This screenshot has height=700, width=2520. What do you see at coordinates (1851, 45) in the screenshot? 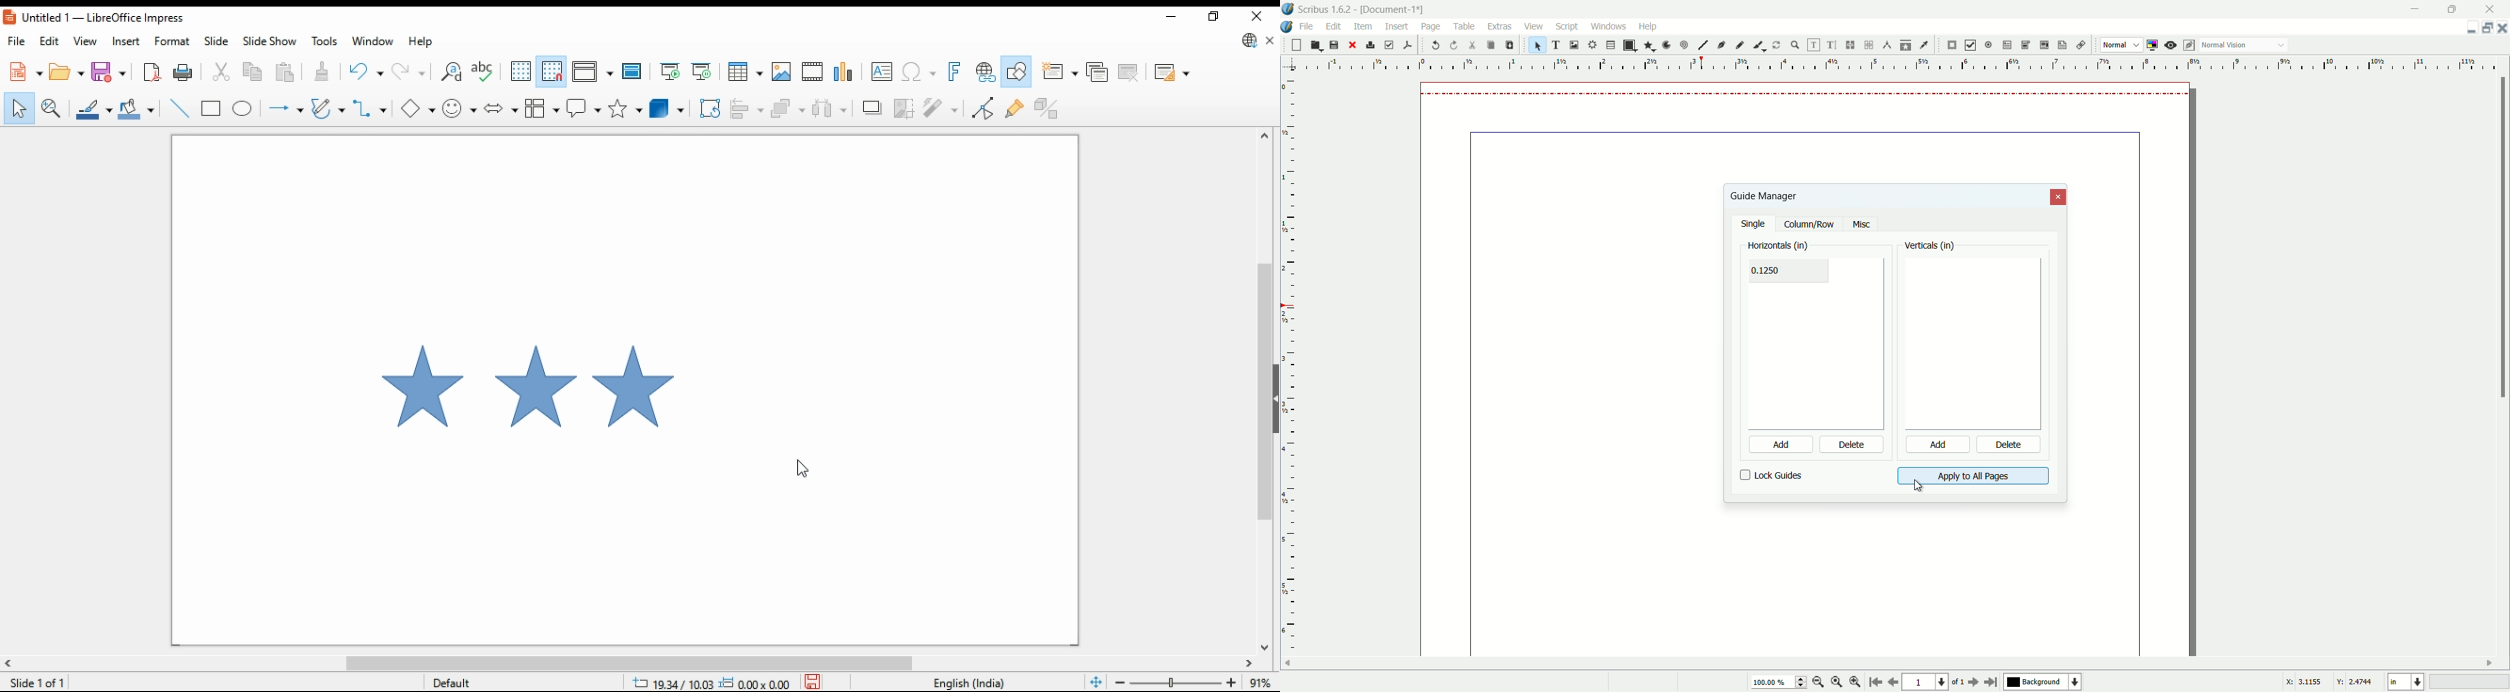
I see `link text frames` at bounding box center [1851, 45].